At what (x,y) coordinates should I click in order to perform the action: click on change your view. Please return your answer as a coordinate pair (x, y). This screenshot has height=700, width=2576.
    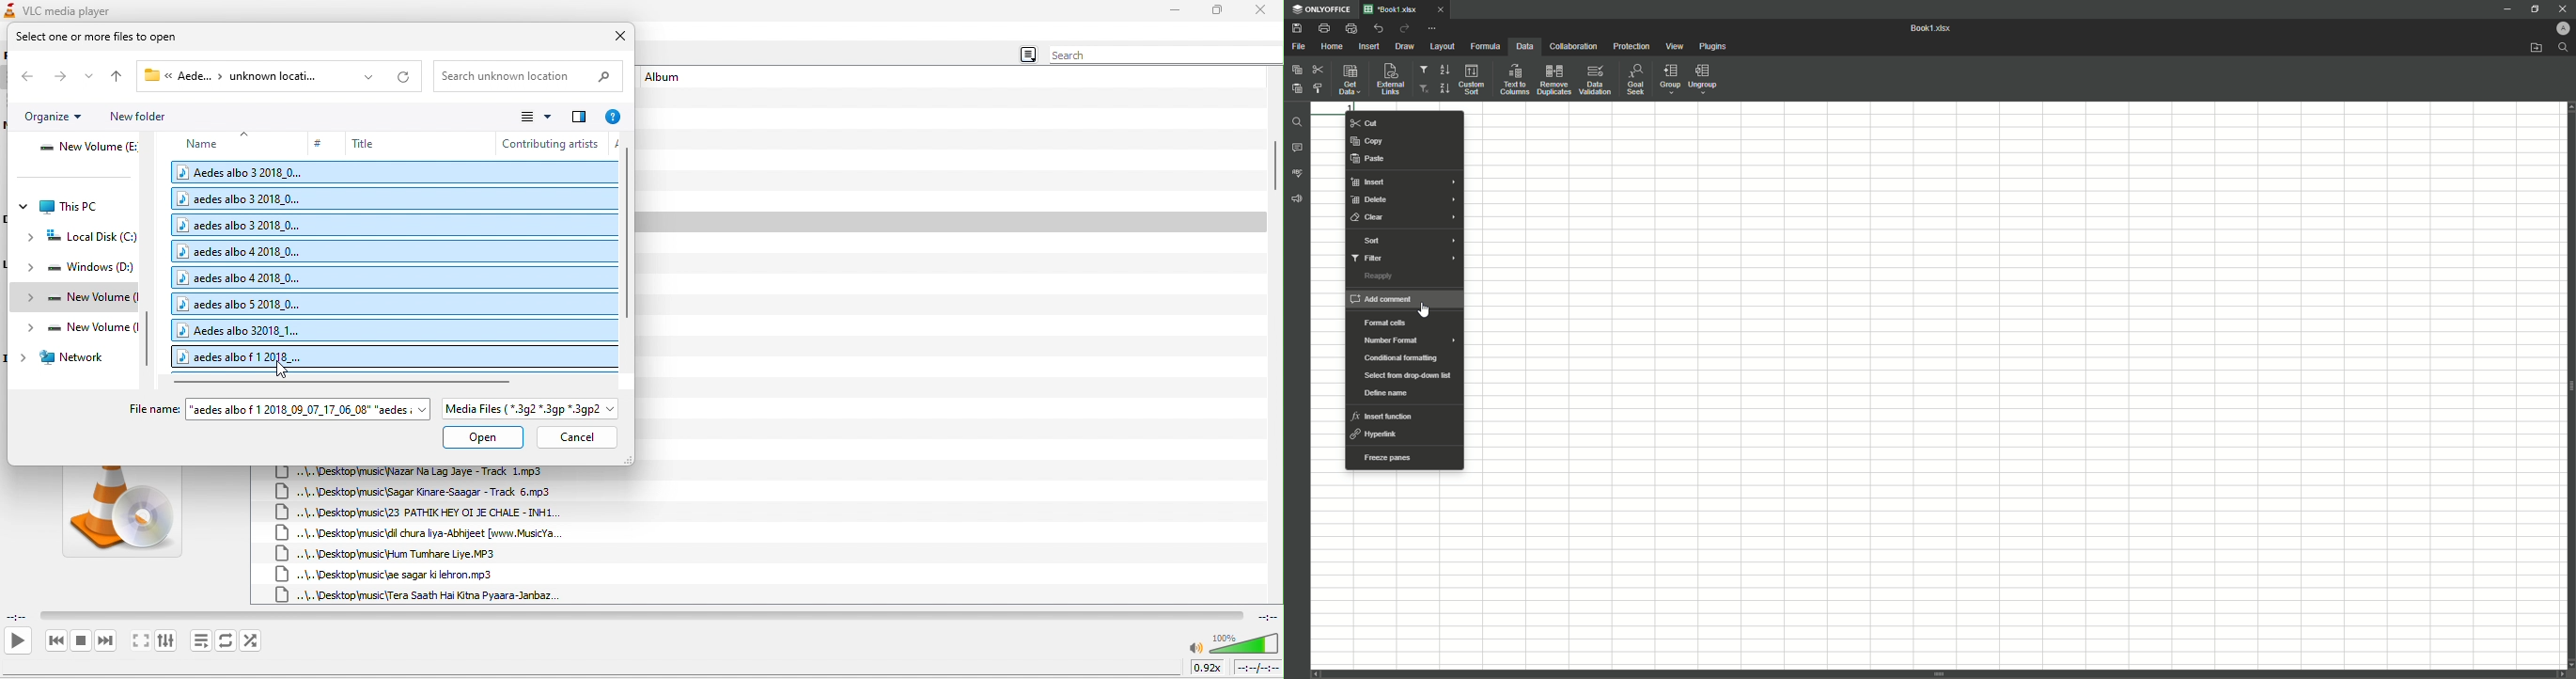
    Looking at the image, I should click on (579, 115).